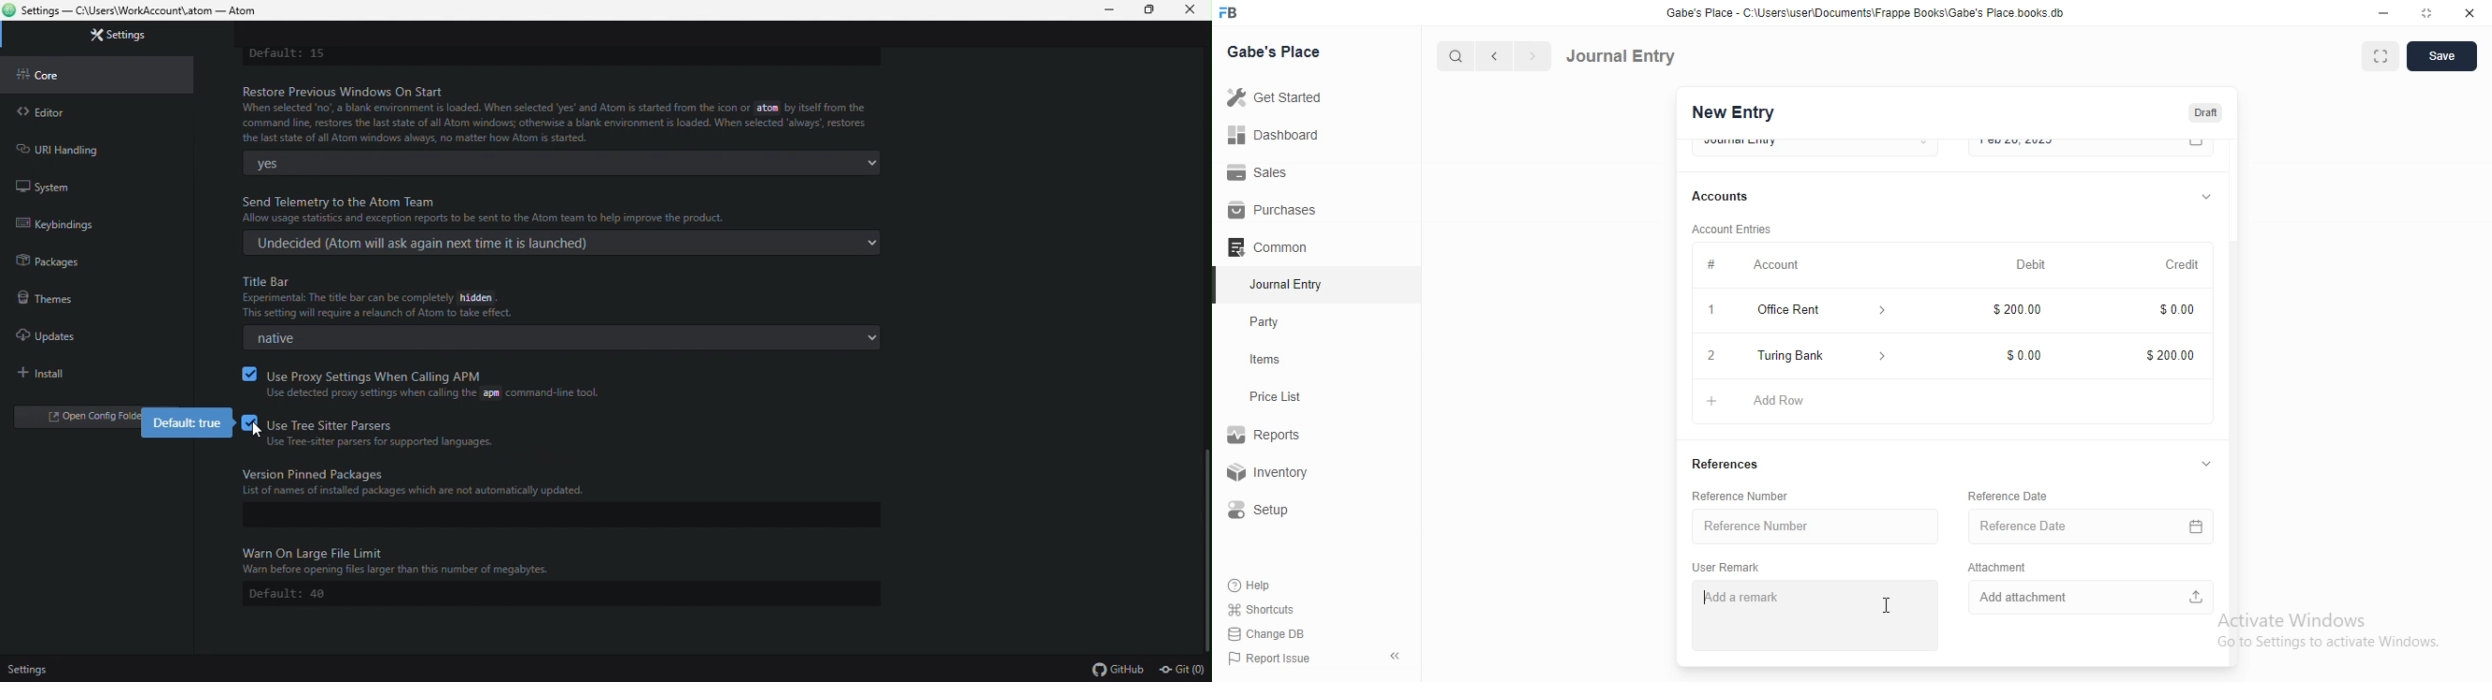  I want to click on system, so click(43, 185).